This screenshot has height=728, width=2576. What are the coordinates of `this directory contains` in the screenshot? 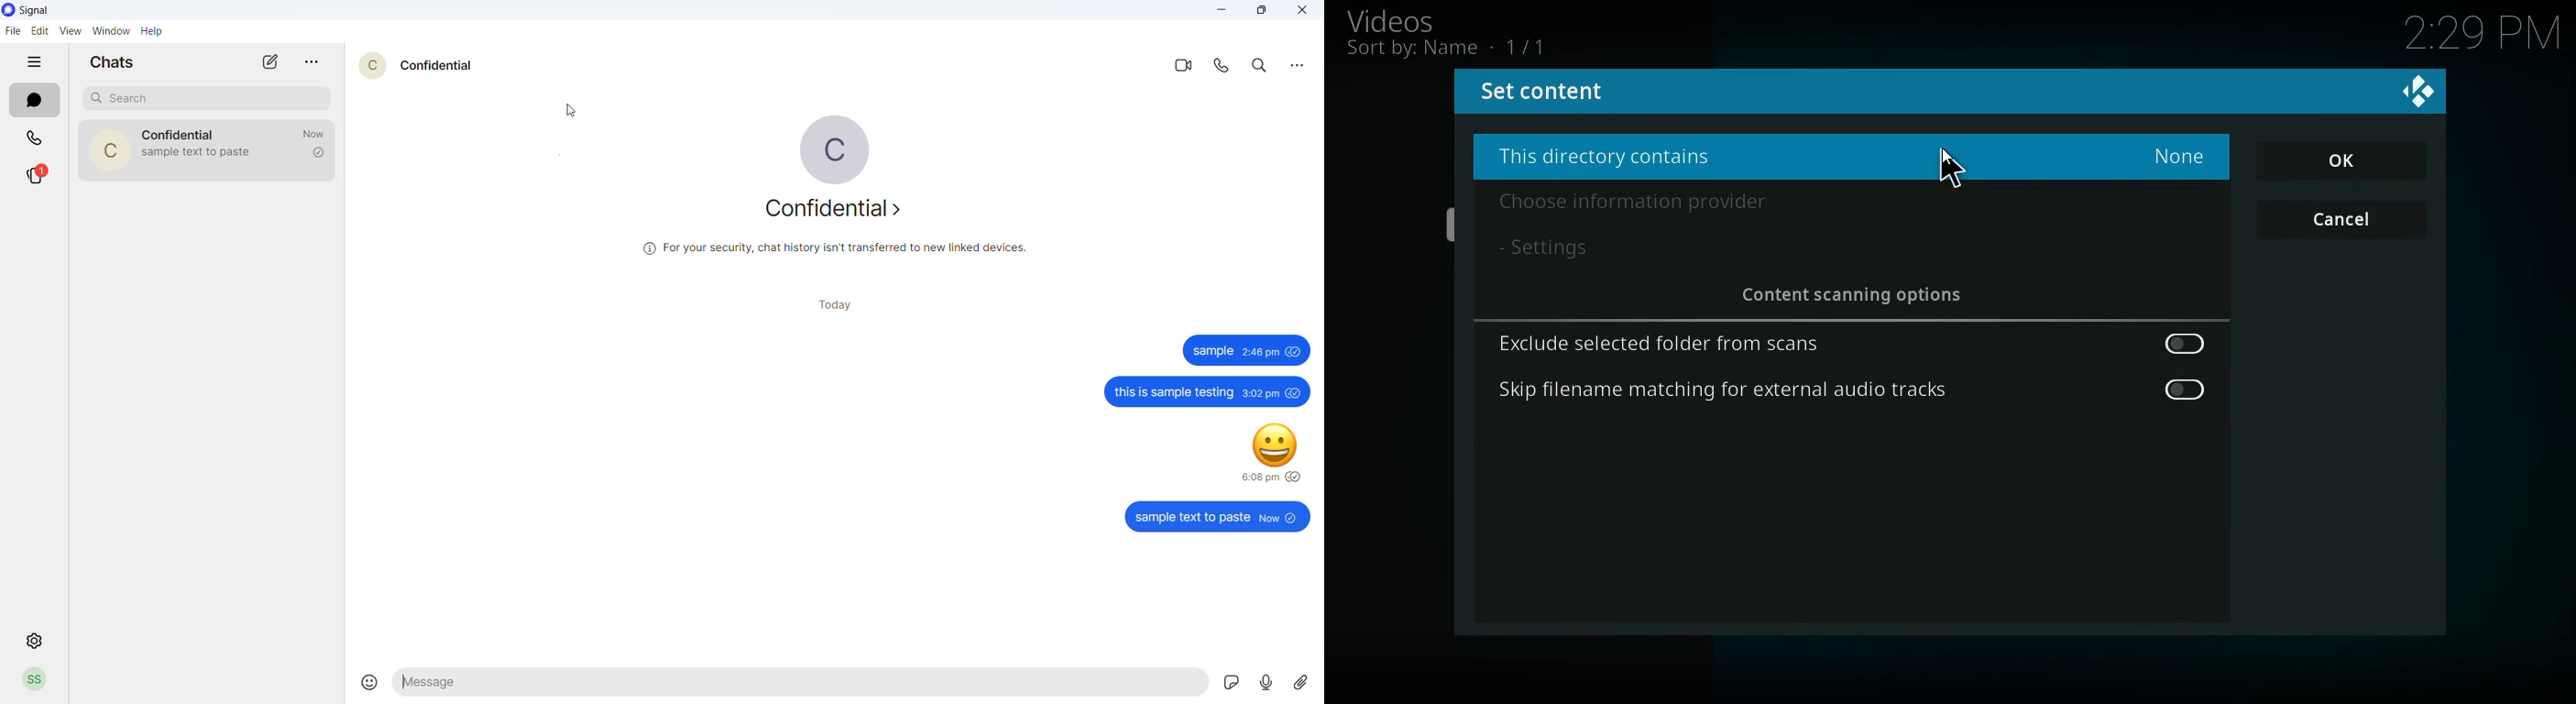 It's located at (1768, 156).